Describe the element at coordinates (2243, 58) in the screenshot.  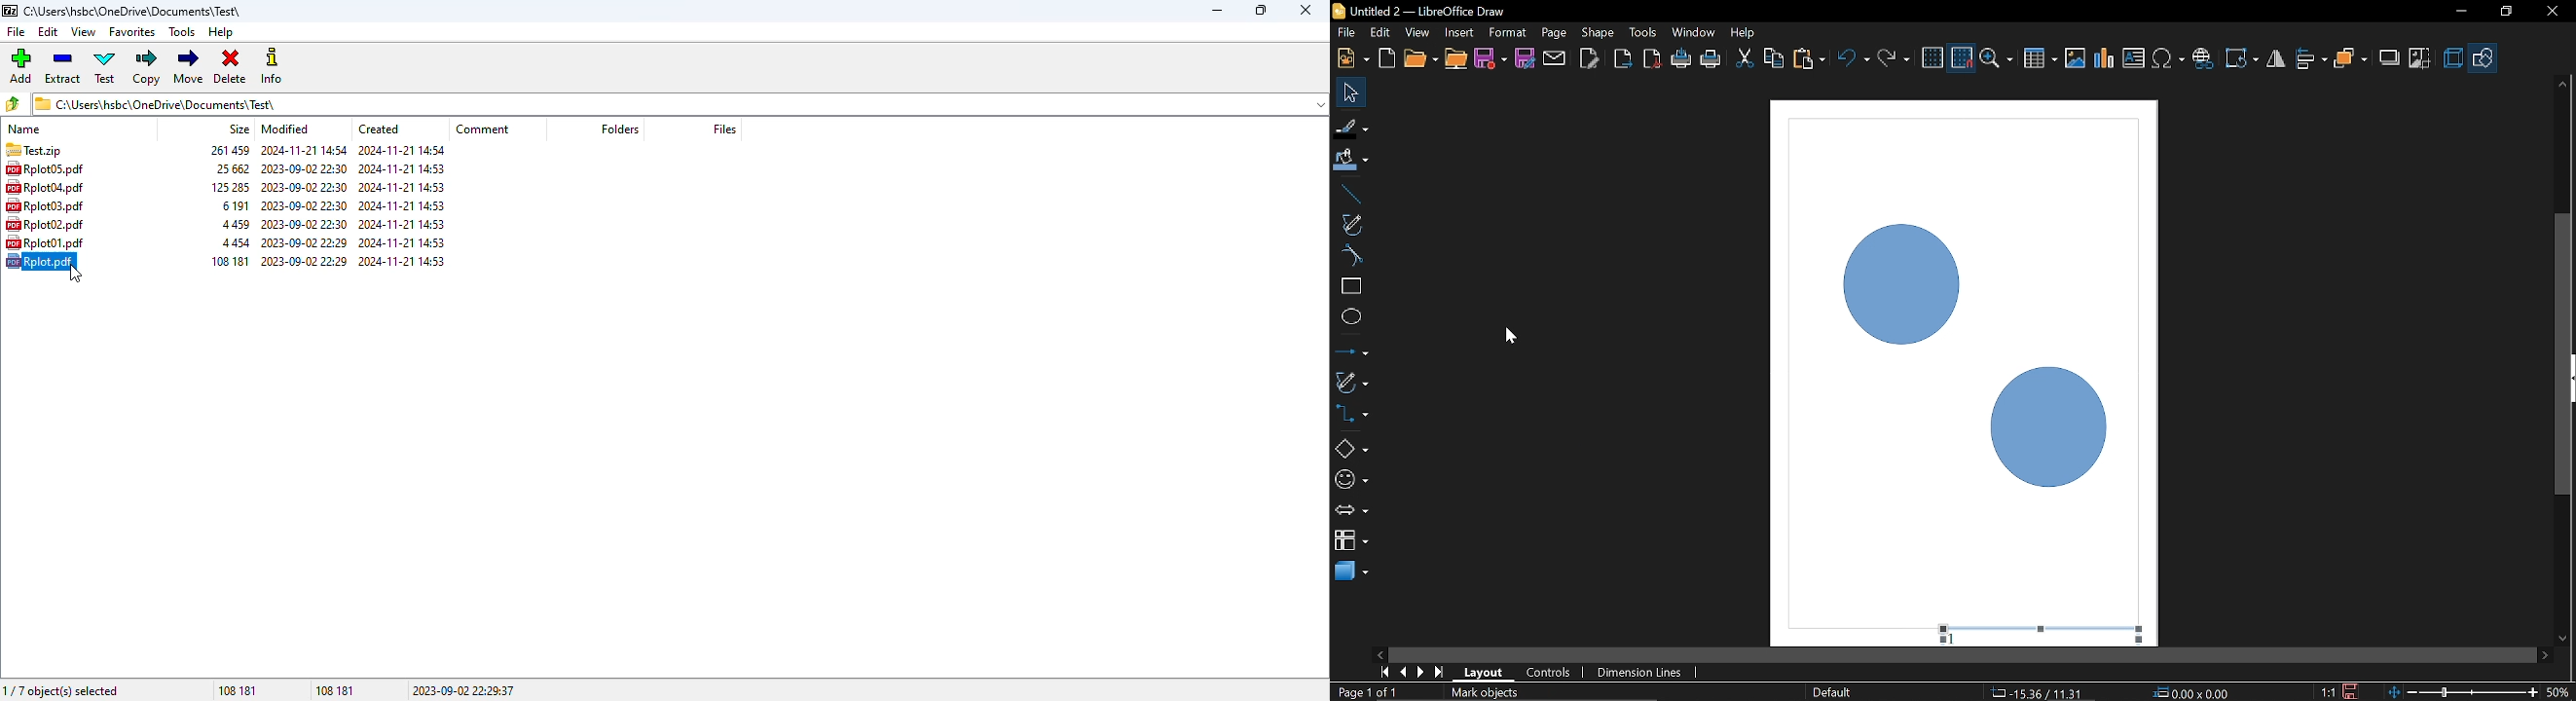
I see `Rotate` at that location.